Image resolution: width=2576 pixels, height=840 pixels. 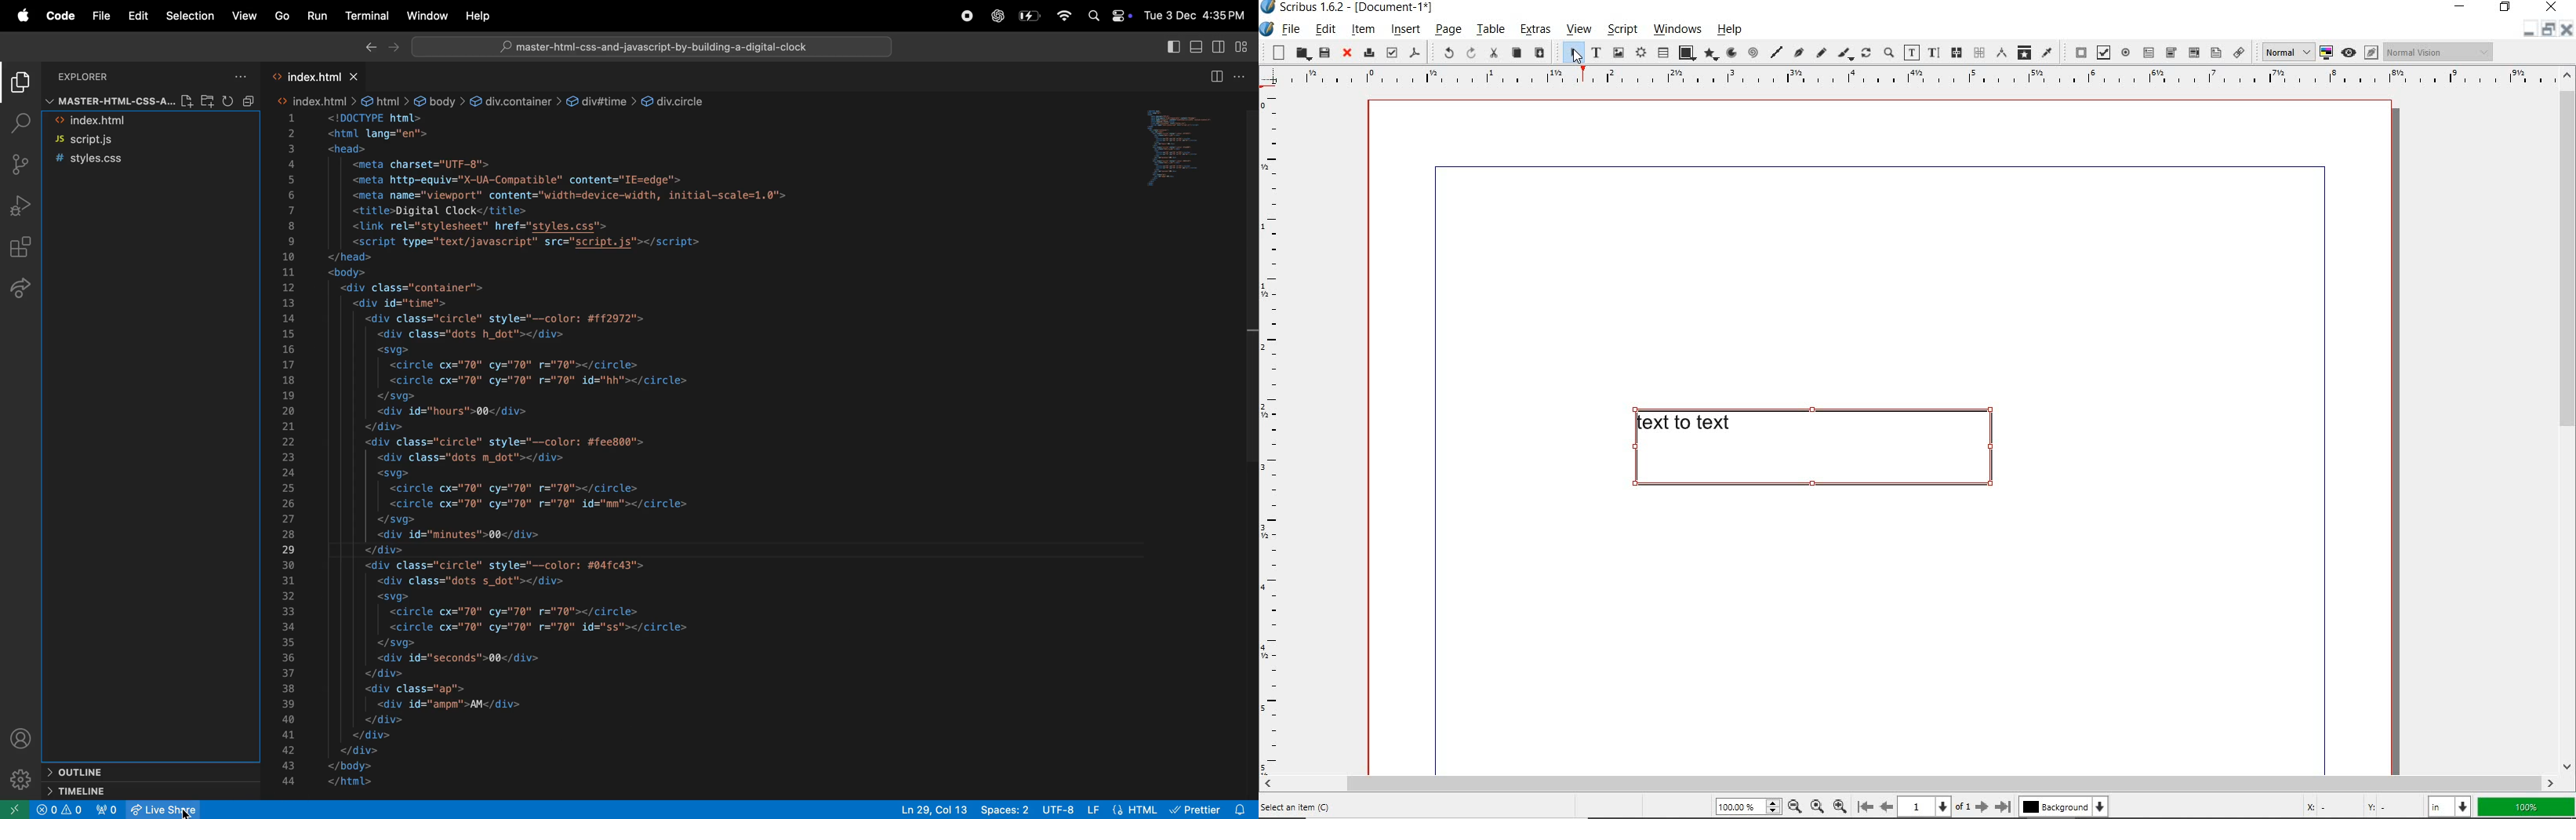 I want to click on Select an item (C), so click(x=1299, y=806).